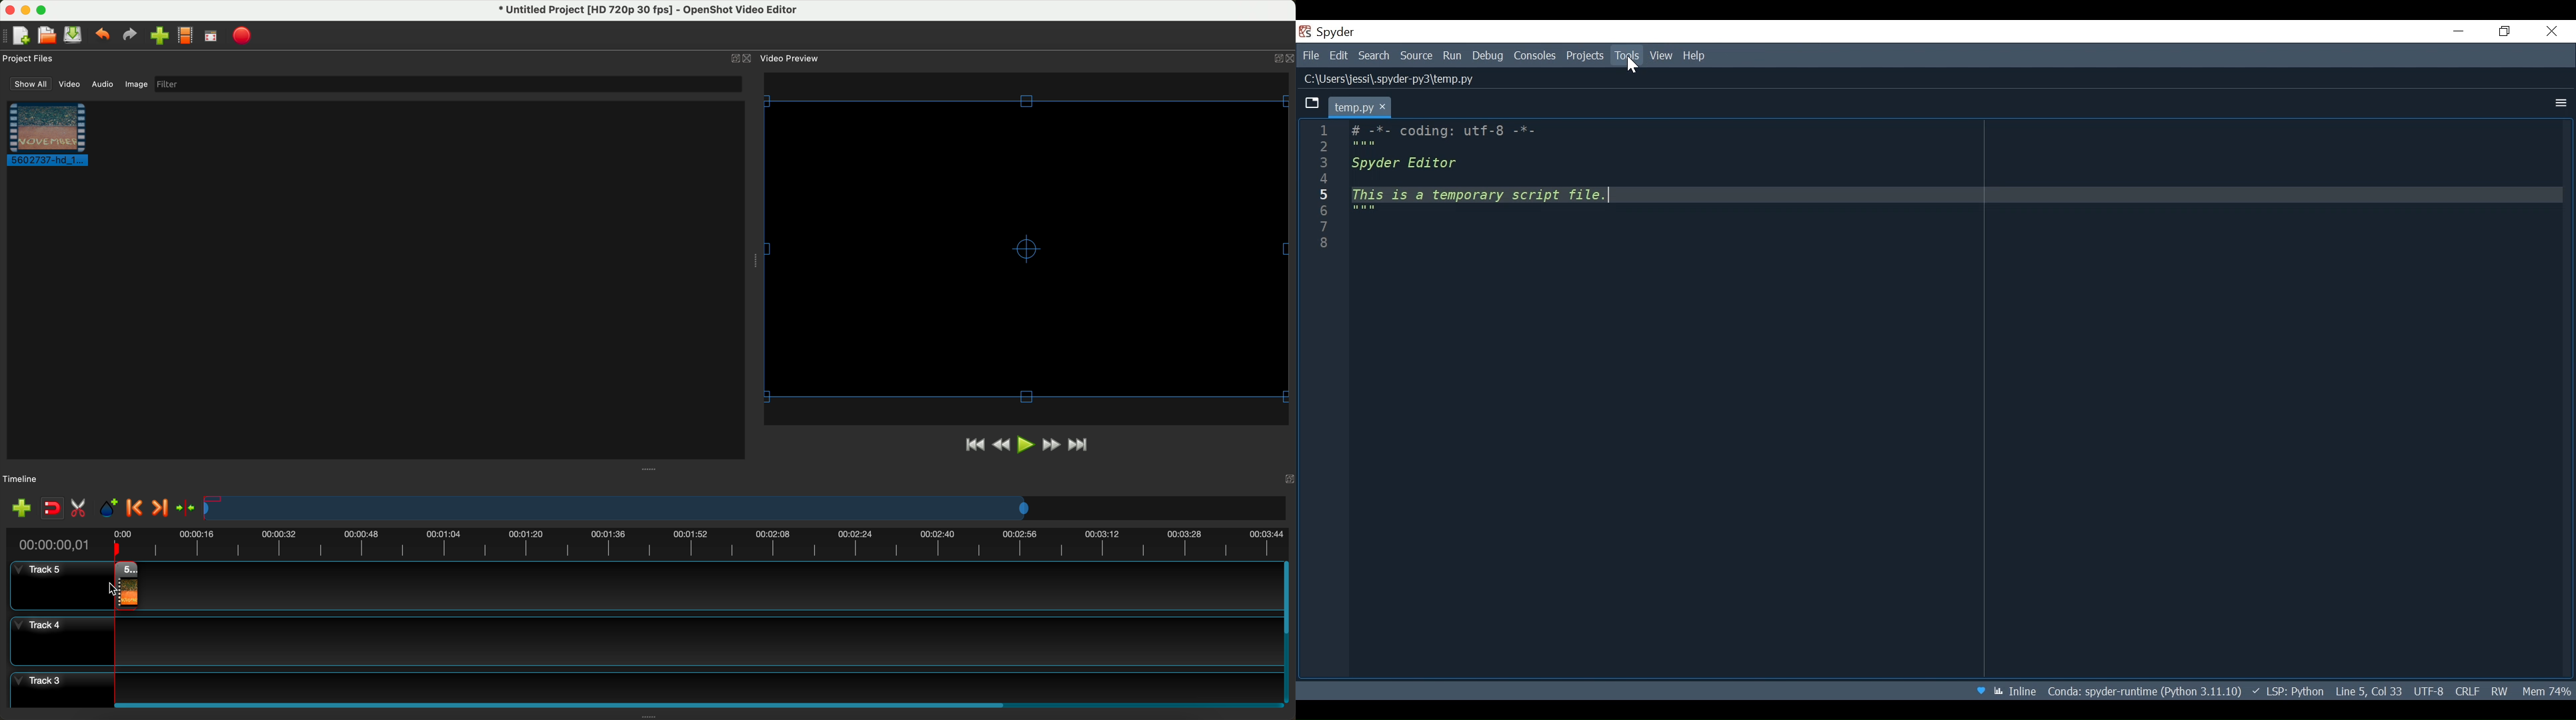  Describe the element at coordinates (1373, 56) in the screenshot. I see `Search` at that location.